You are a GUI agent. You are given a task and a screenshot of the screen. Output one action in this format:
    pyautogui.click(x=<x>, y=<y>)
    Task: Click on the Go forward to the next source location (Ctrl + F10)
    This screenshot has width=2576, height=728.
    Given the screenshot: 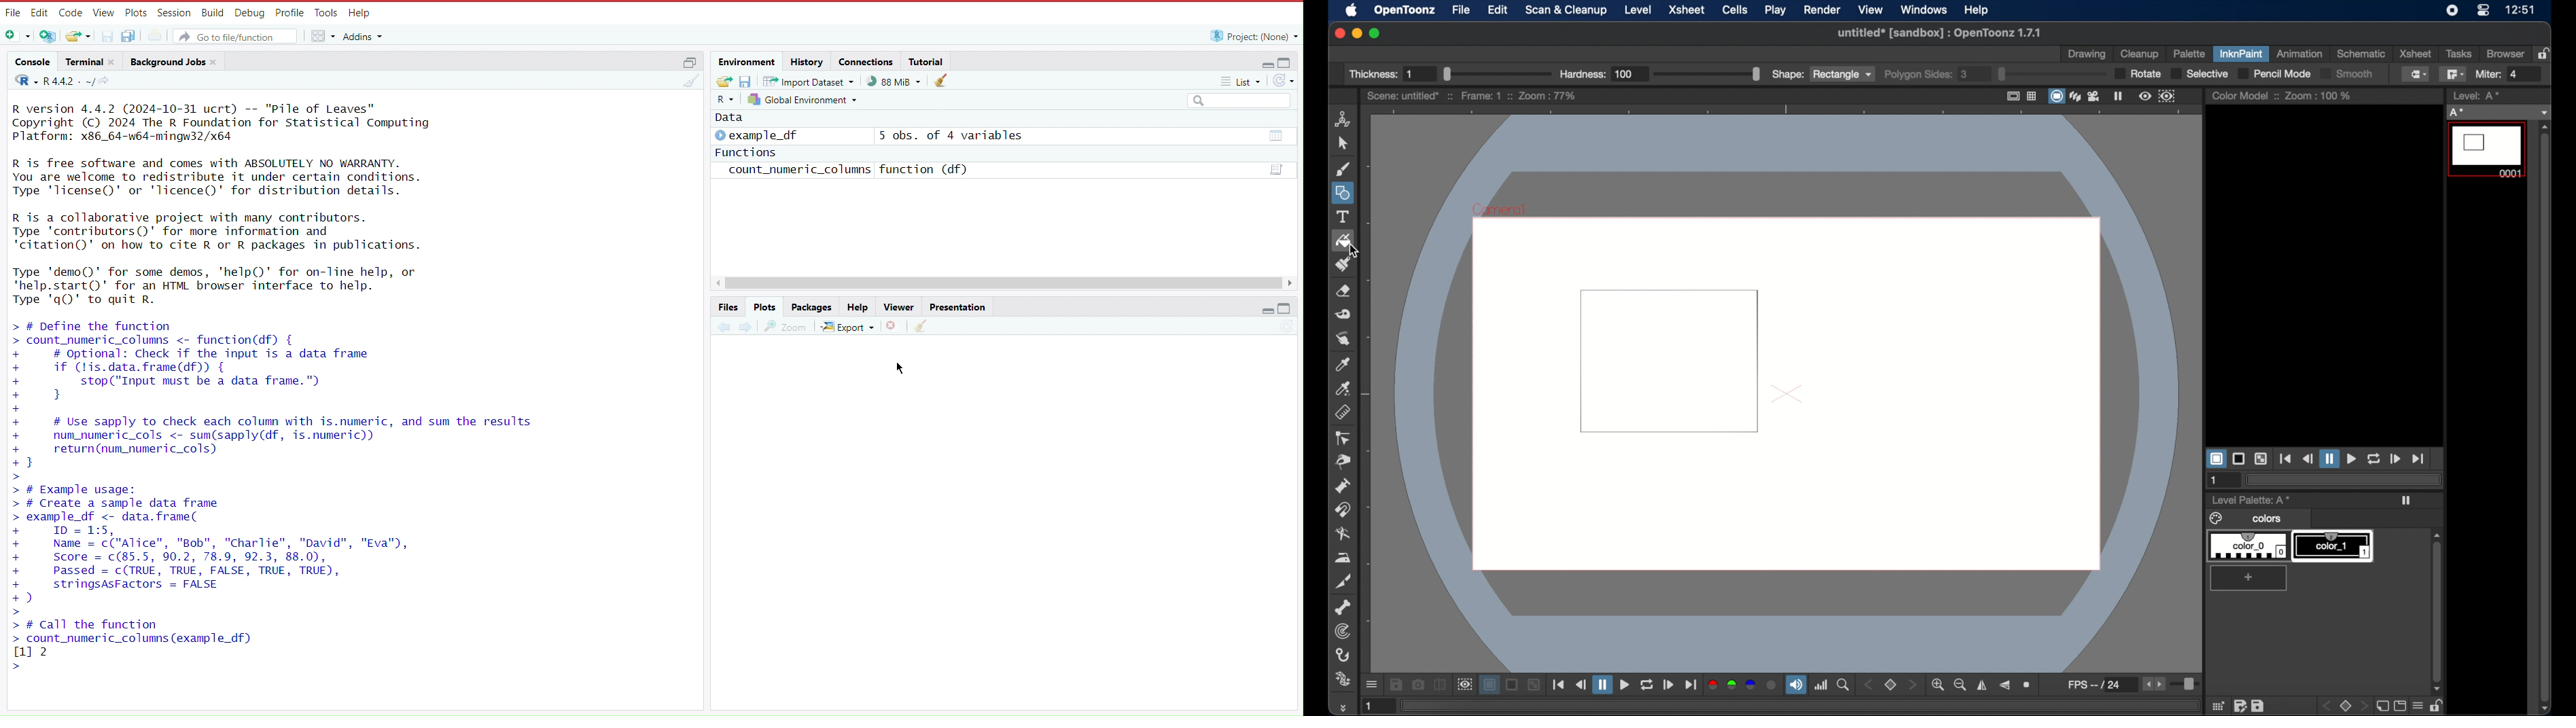 What is the action you would take?
    pyautogui.click(x=745, y=325)
    